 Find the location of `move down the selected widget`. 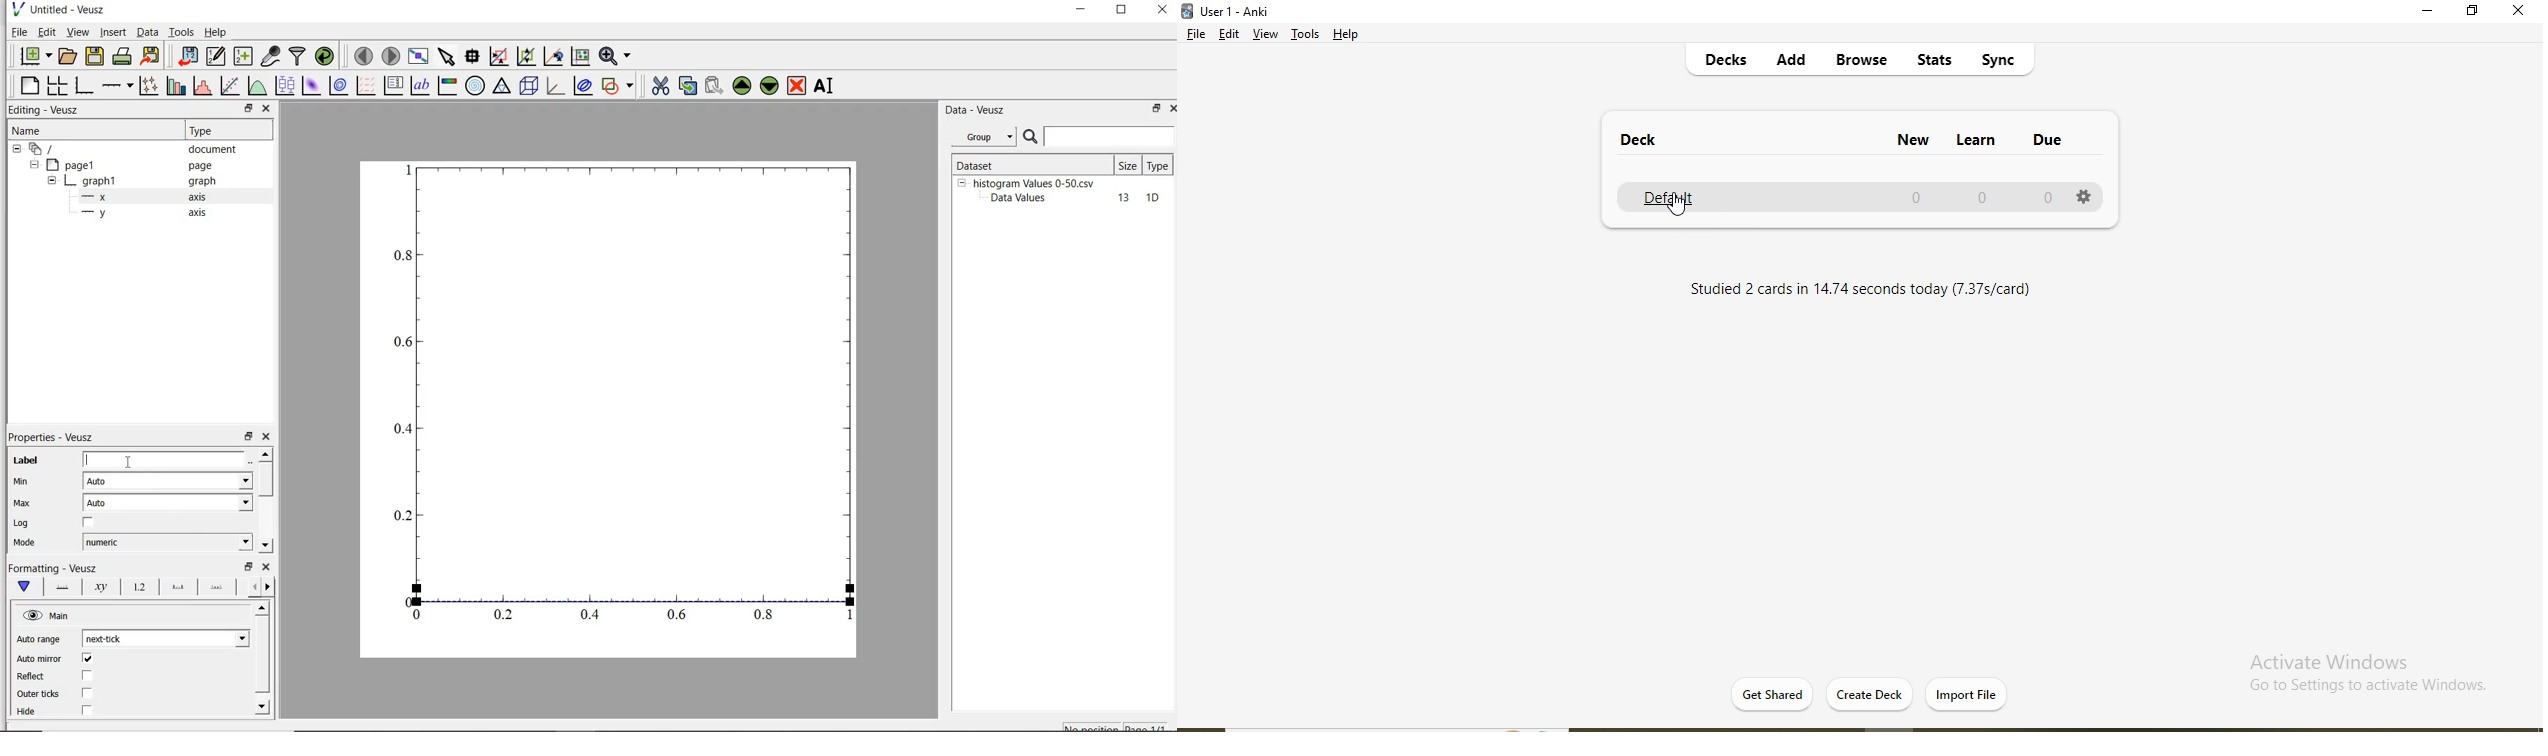

move down the selected widget is located at coordinates (770, 88).